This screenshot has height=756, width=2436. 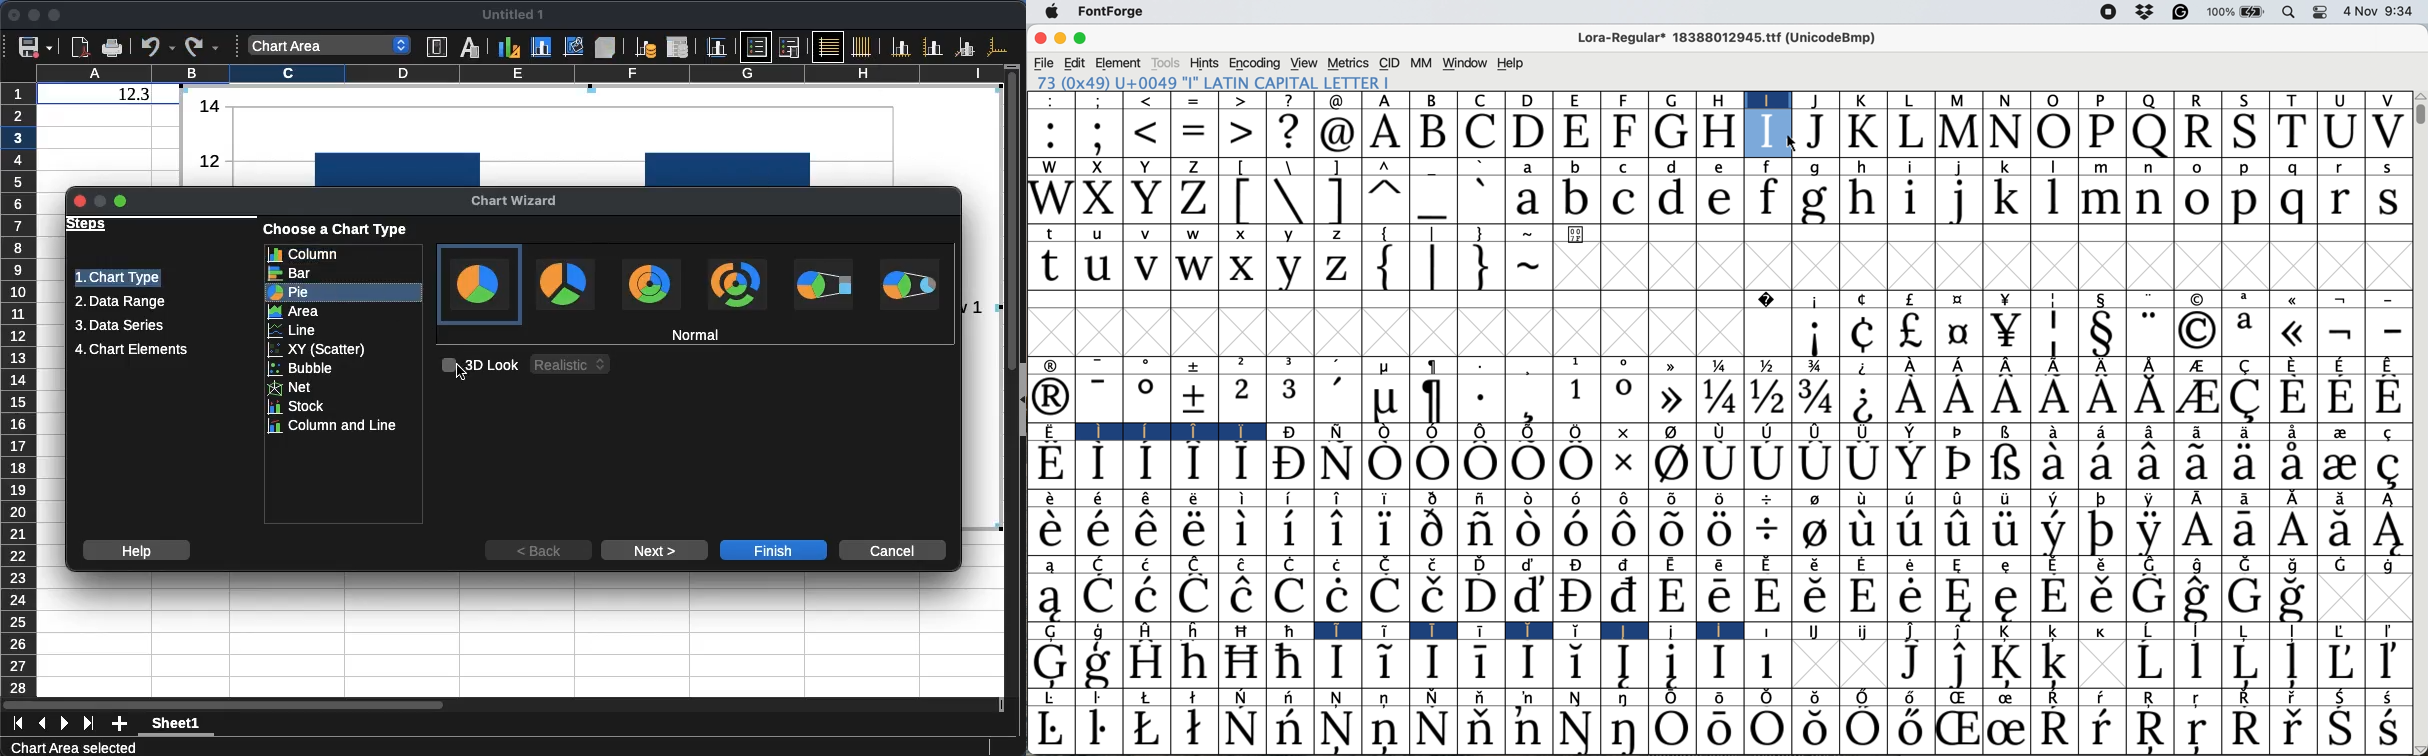 What do you see at coordinates (1244, 364) in the screenshot?
I see `2` at bounding box center [1244, 364].